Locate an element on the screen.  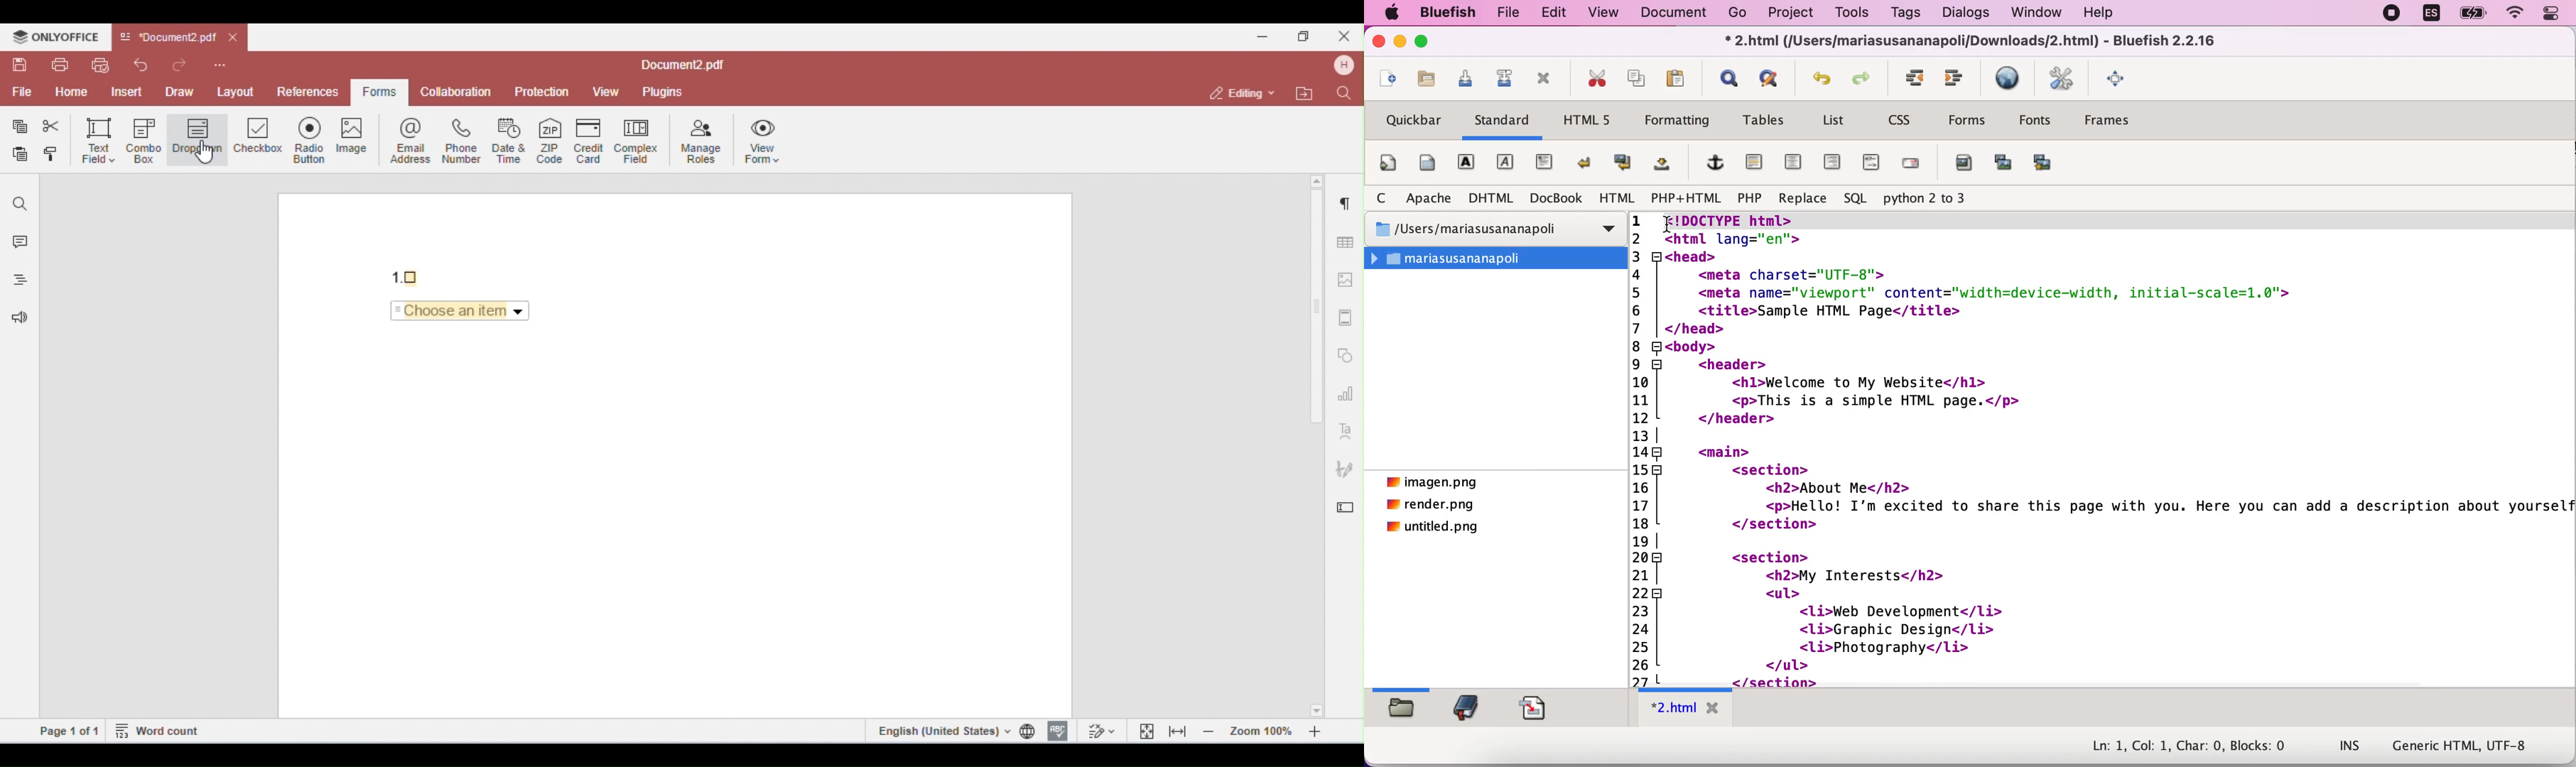
project is located at coordinates (1793, 13).